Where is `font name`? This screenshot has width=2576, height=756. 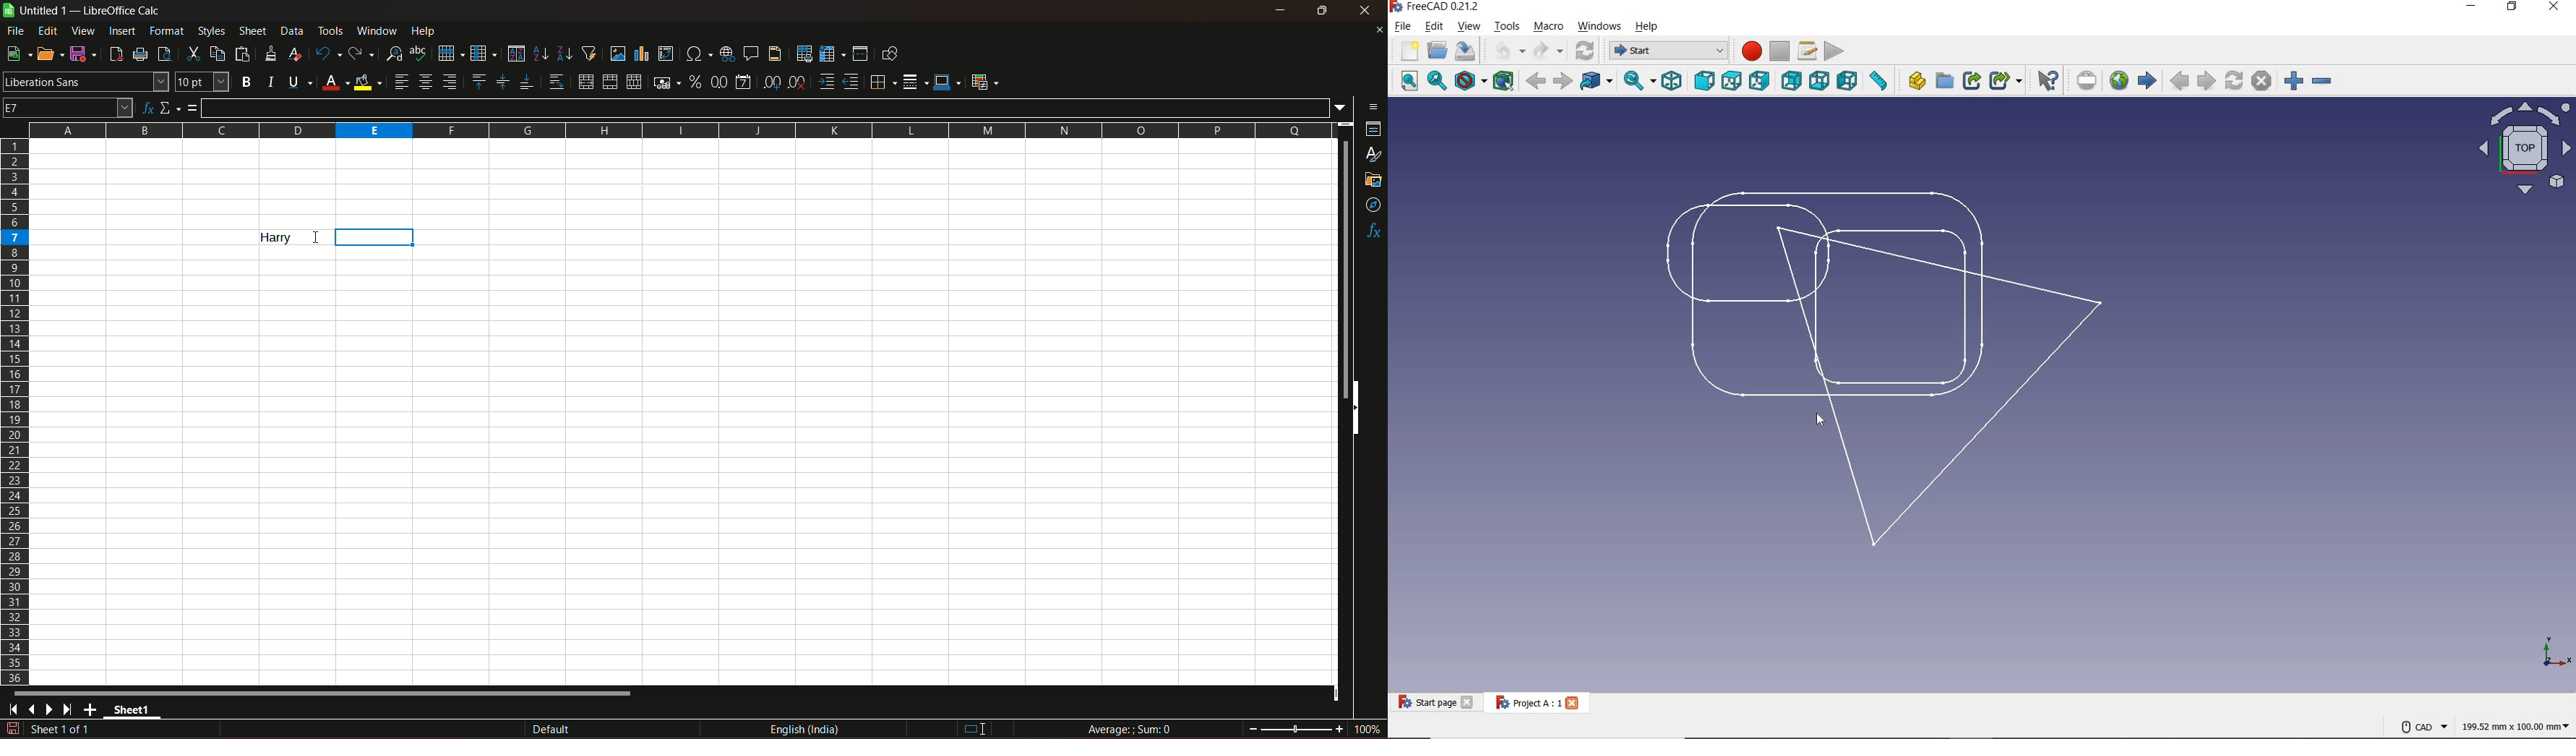 font name is located at coordinates (85, 81).